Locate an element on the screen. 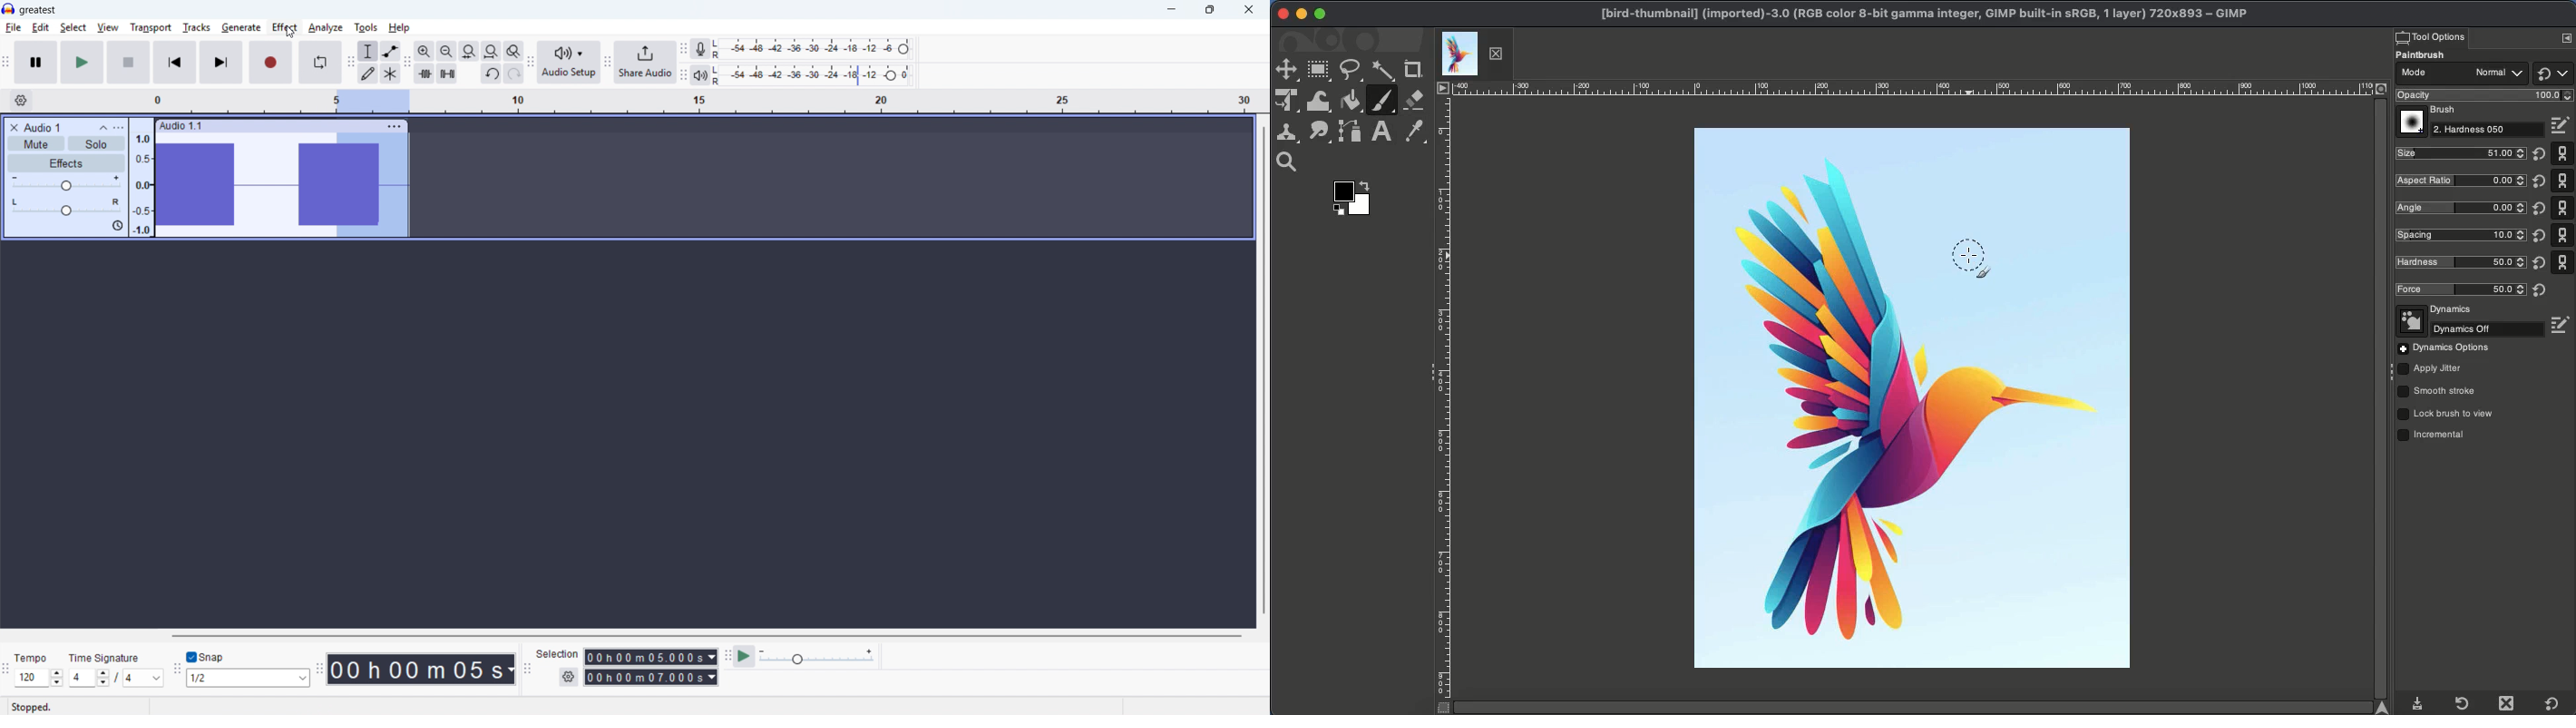 Image resolution: width=2576 pixels, height=728 pixels. effect is located at coordinates (285, 28).